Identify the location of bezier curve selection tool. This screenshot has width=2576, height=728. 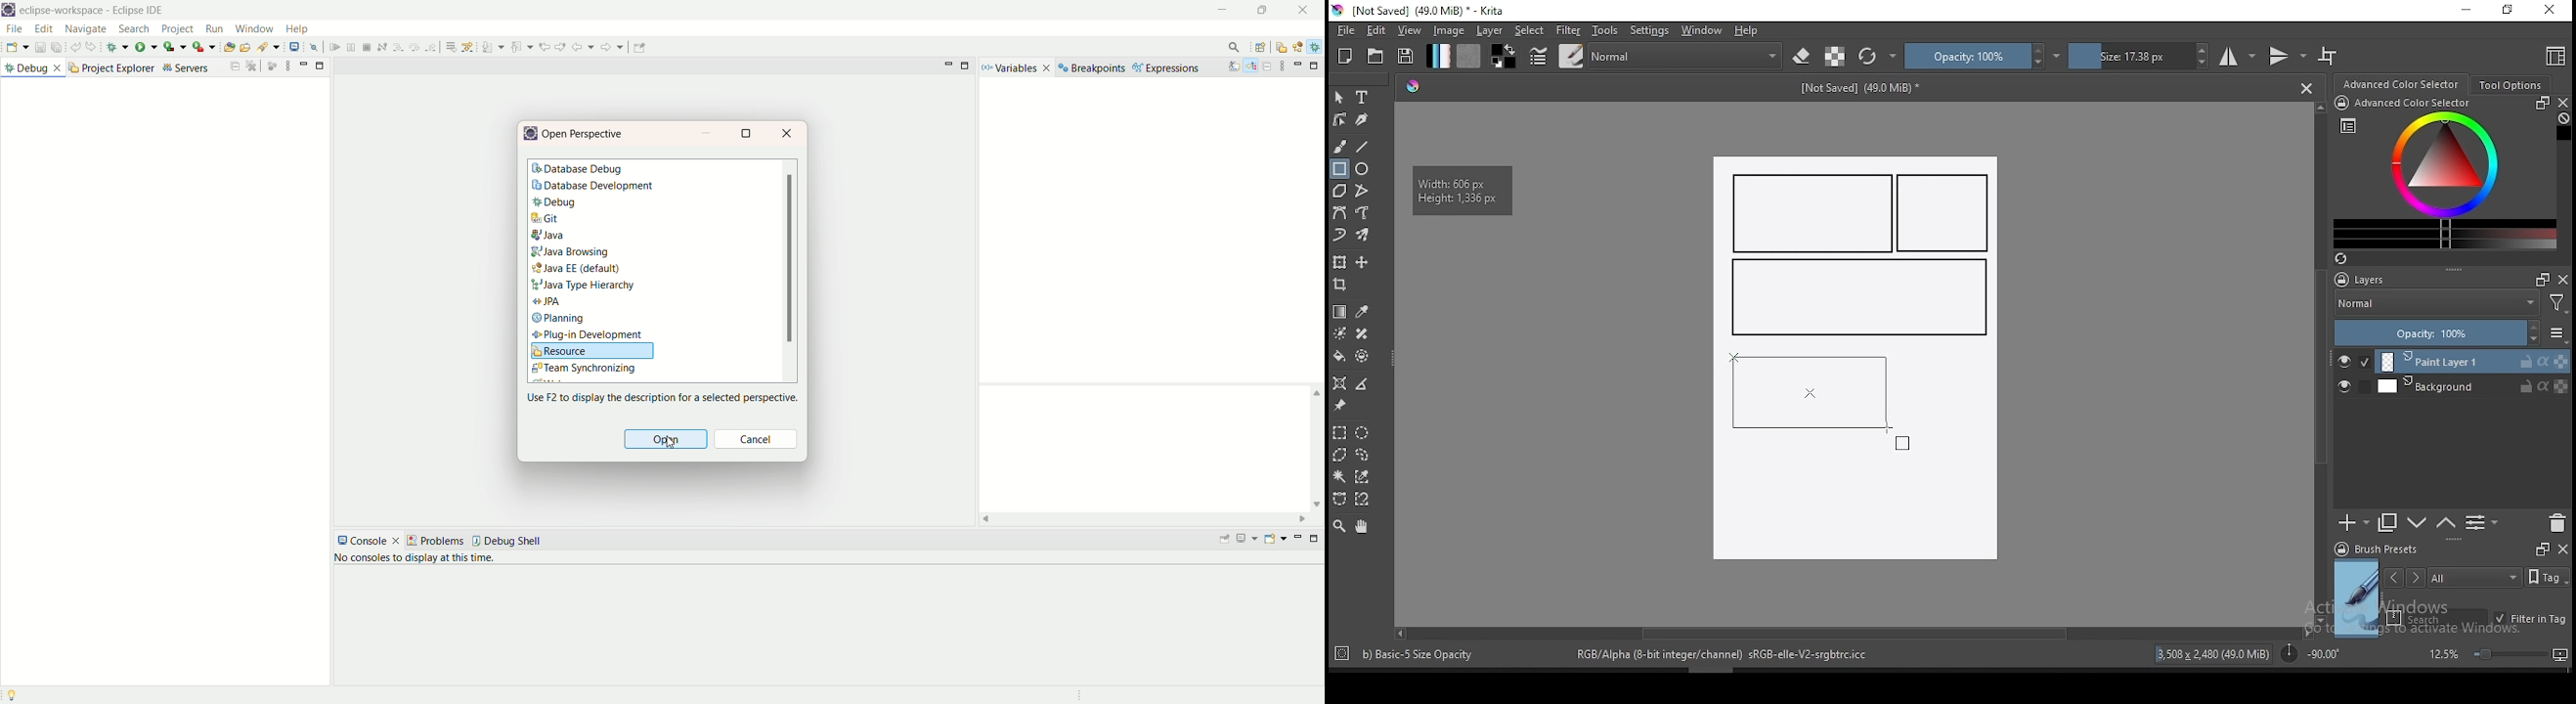
(1339, 500).